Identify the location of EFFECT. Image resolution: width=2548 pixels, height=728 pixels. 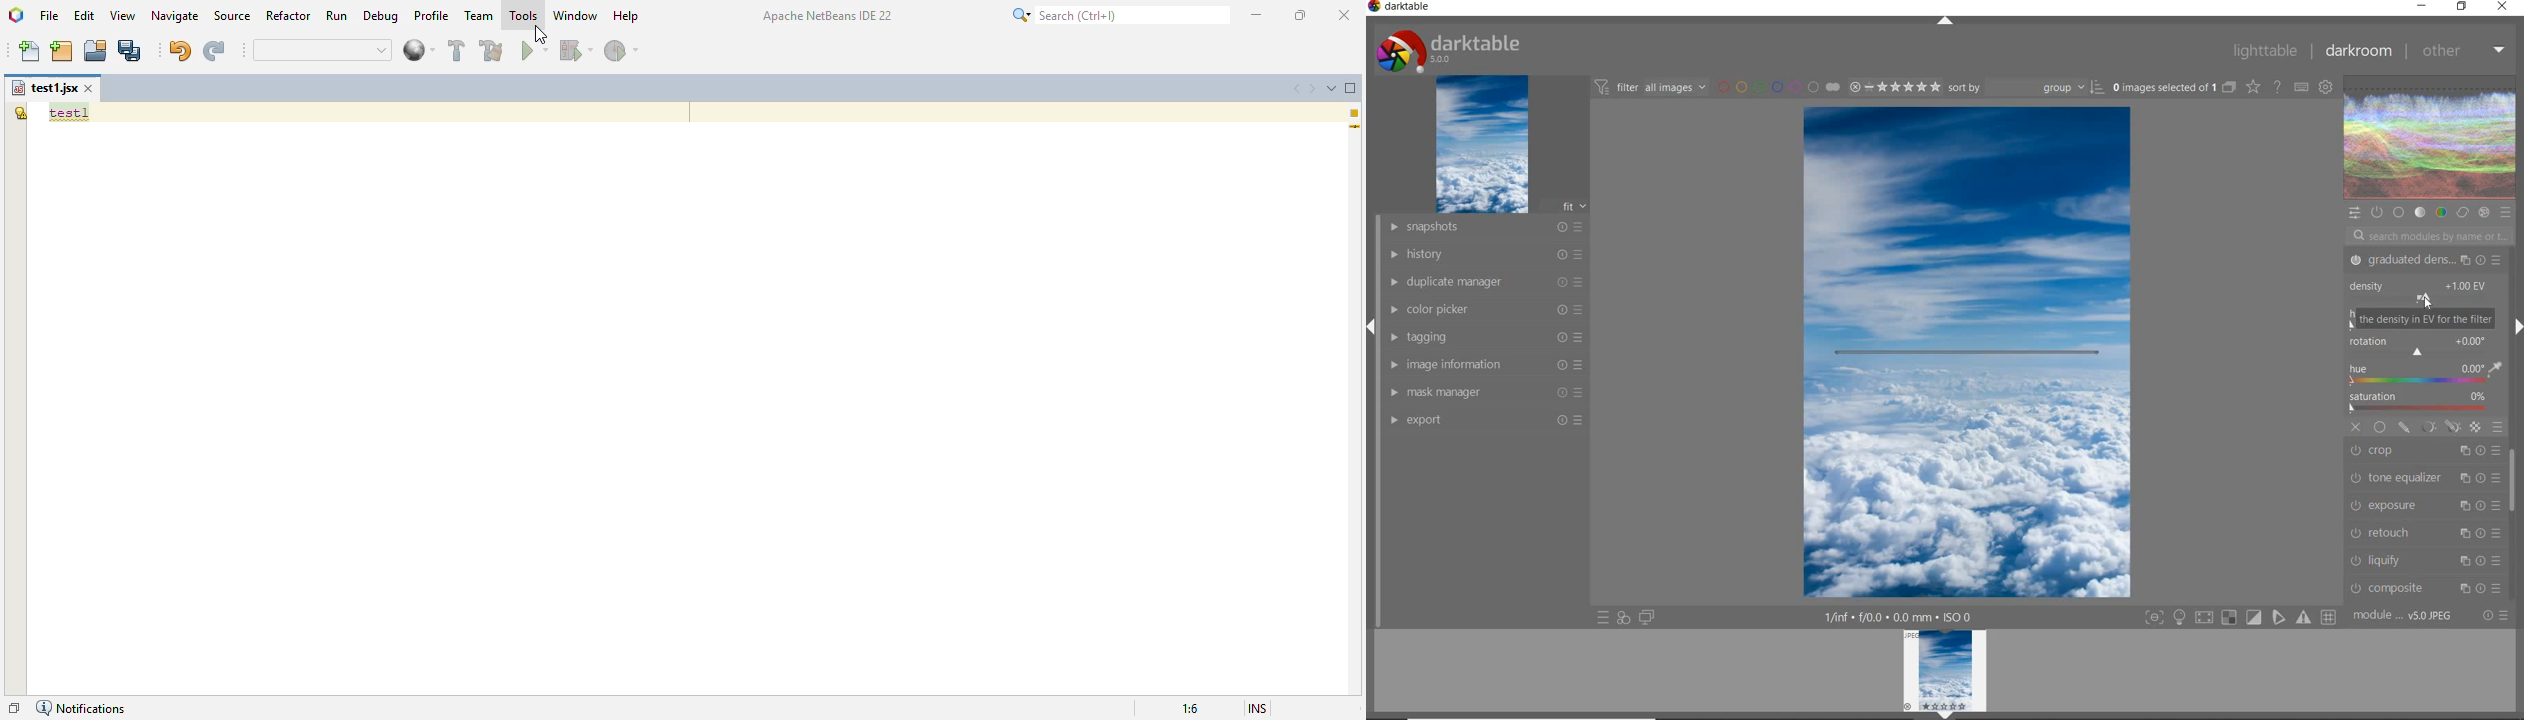
(2485, 212).